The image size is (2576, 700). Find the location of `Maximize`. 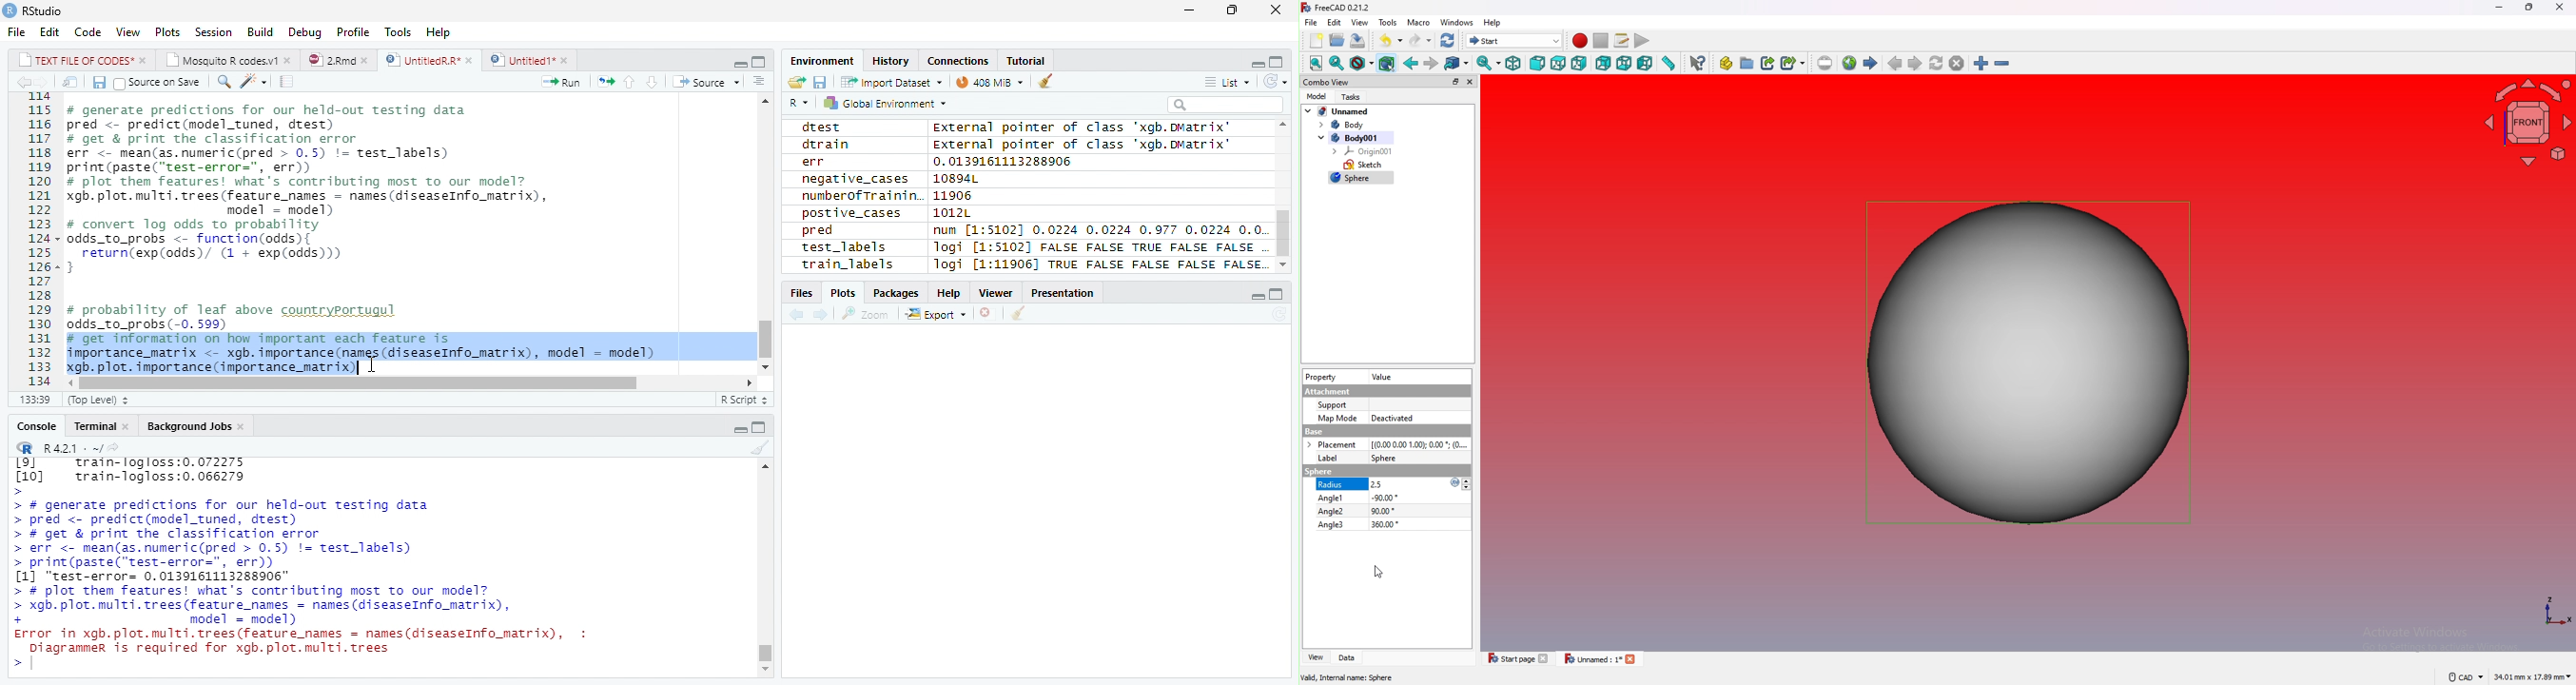

Maximize is located at coordinates (1279, 60).